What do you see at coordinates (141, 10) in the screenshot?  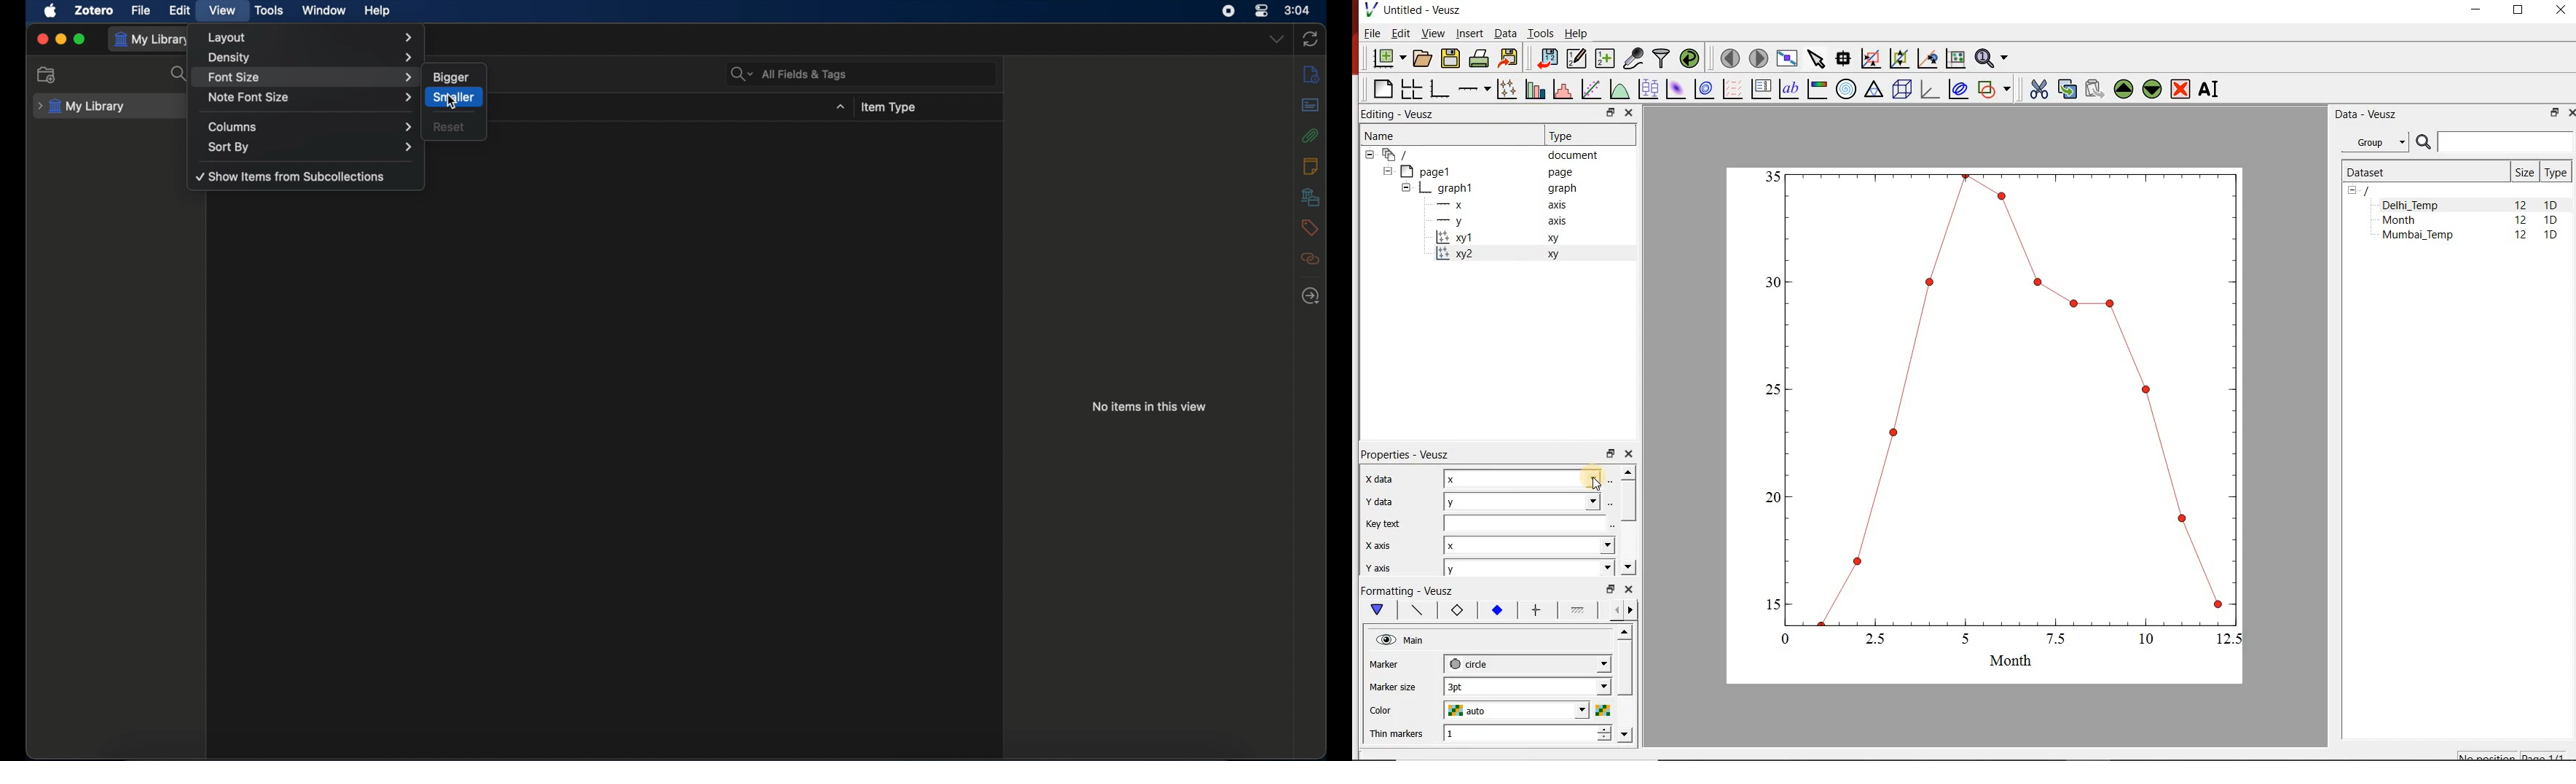 I see `file` at bounding box center [141, 10].